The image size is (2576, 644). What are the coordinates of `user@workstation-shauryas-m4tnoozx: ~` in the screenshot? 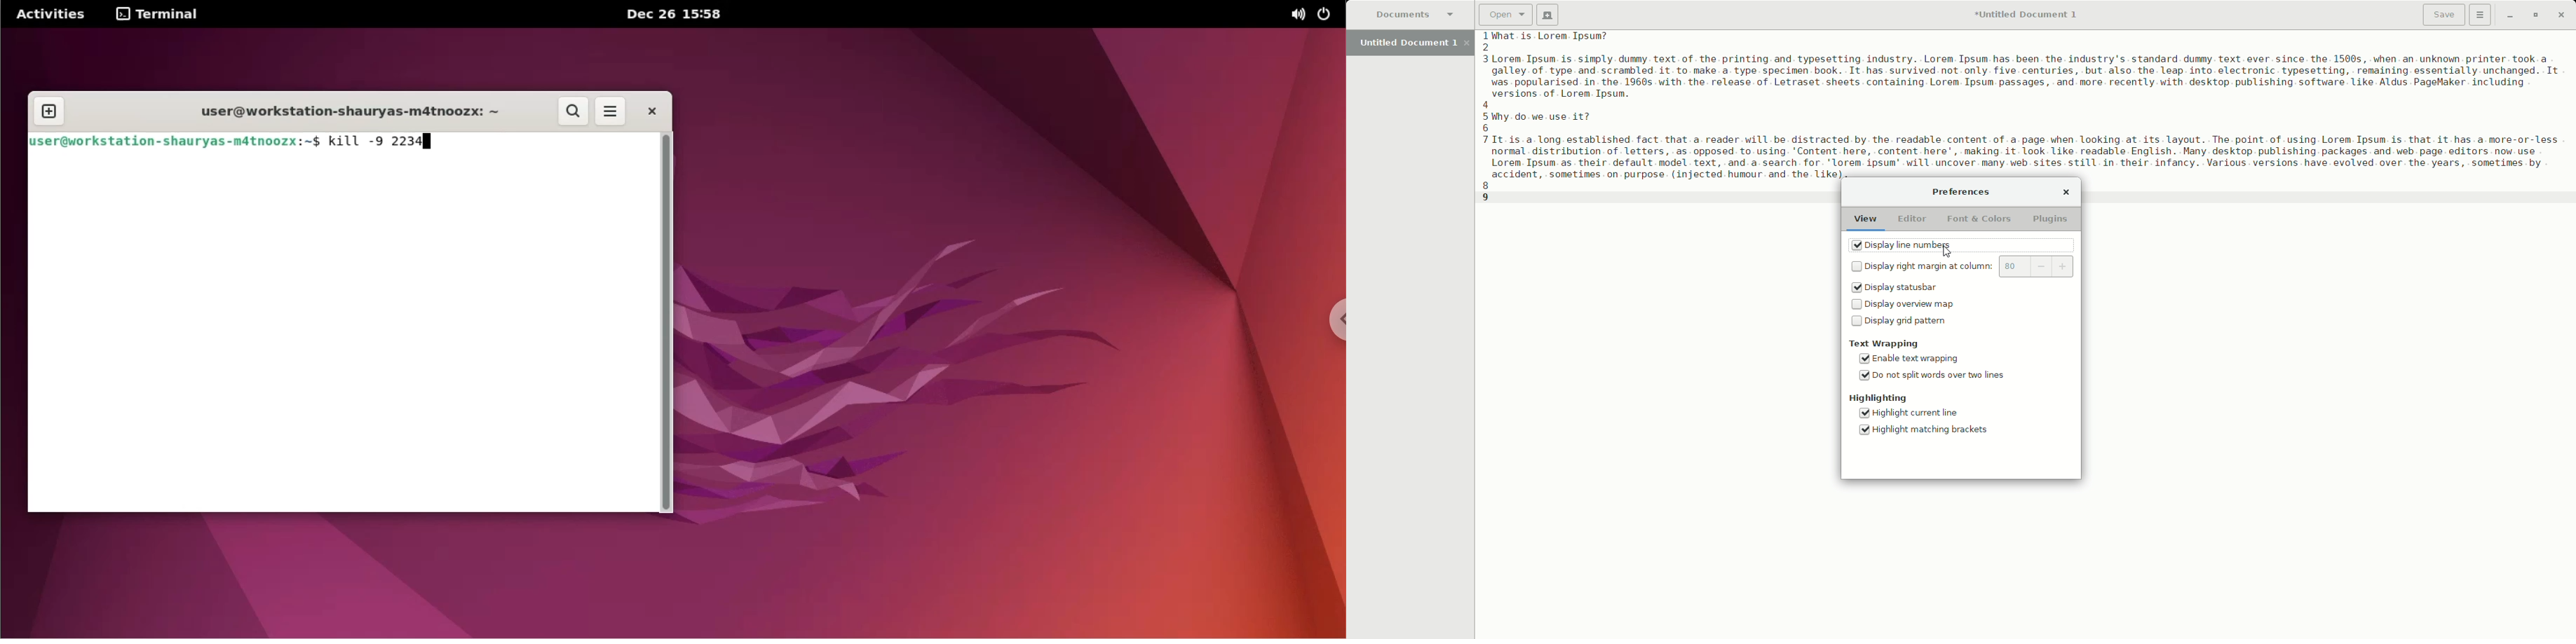 It's located at (347, 111).